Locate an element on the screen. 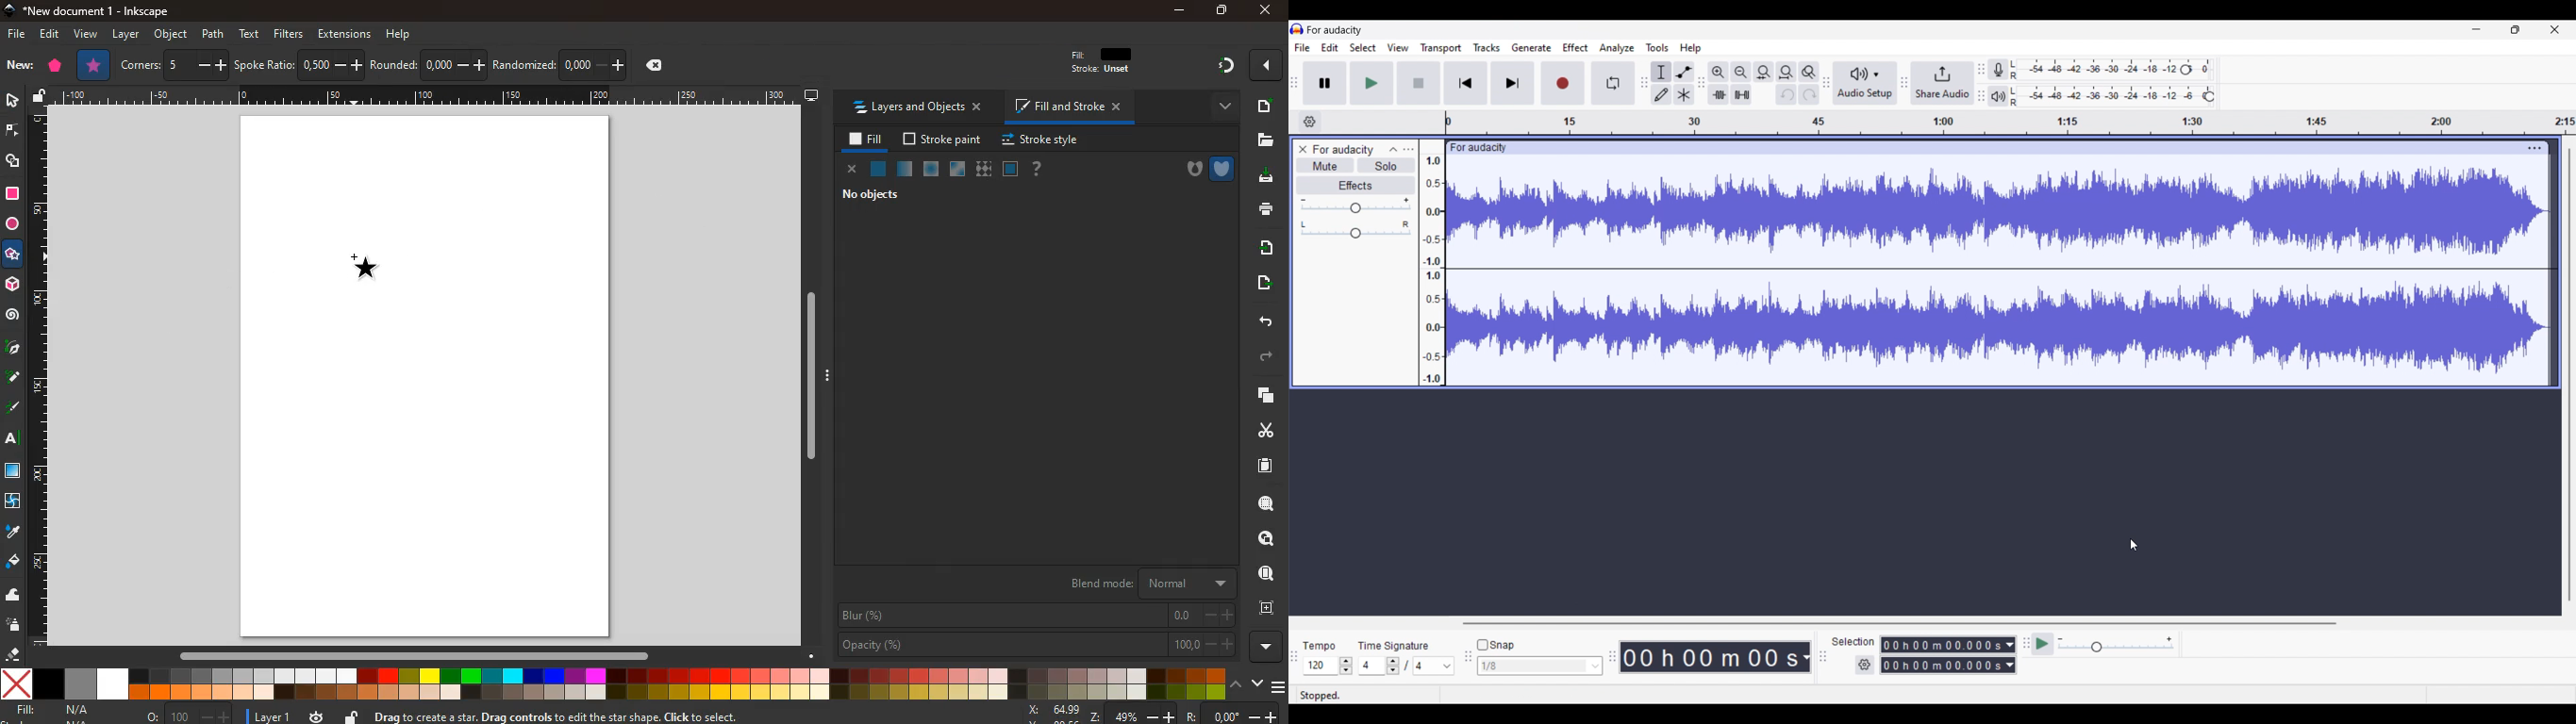 The image size is (2576, 728). text is located at coordinates (13, 437).